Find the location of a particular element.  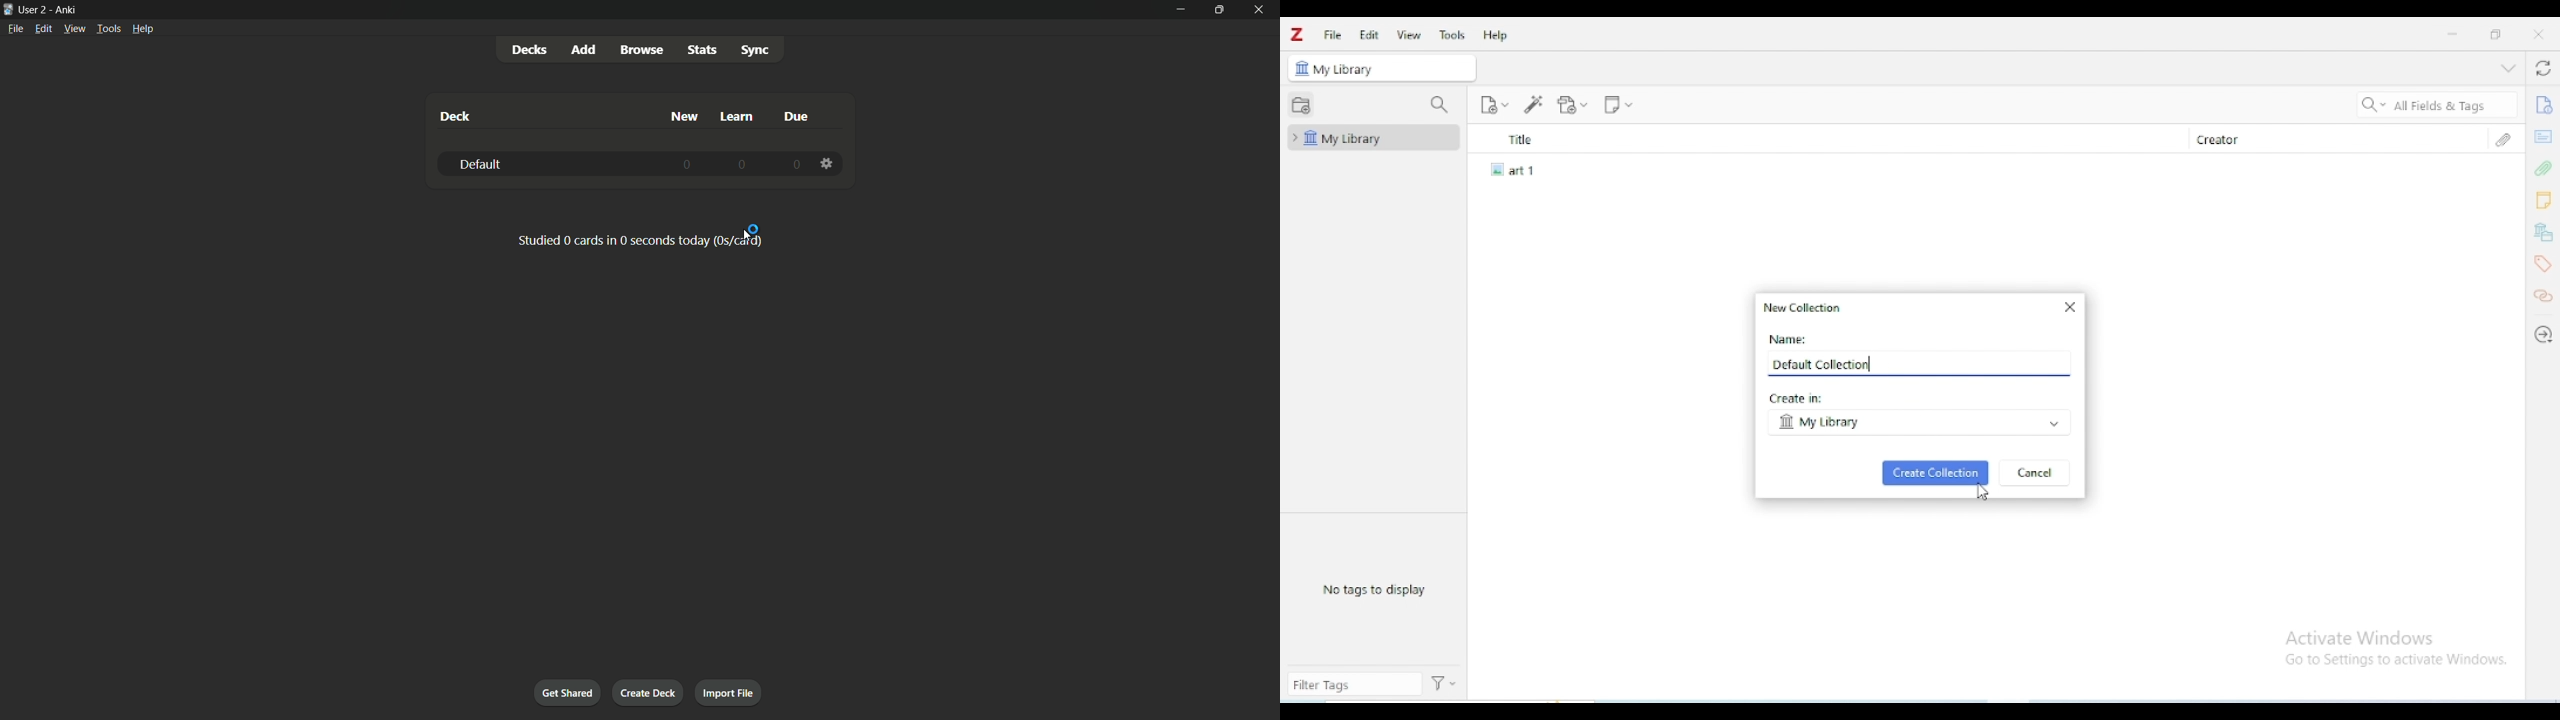

help is located at coordinates (1494, 35).